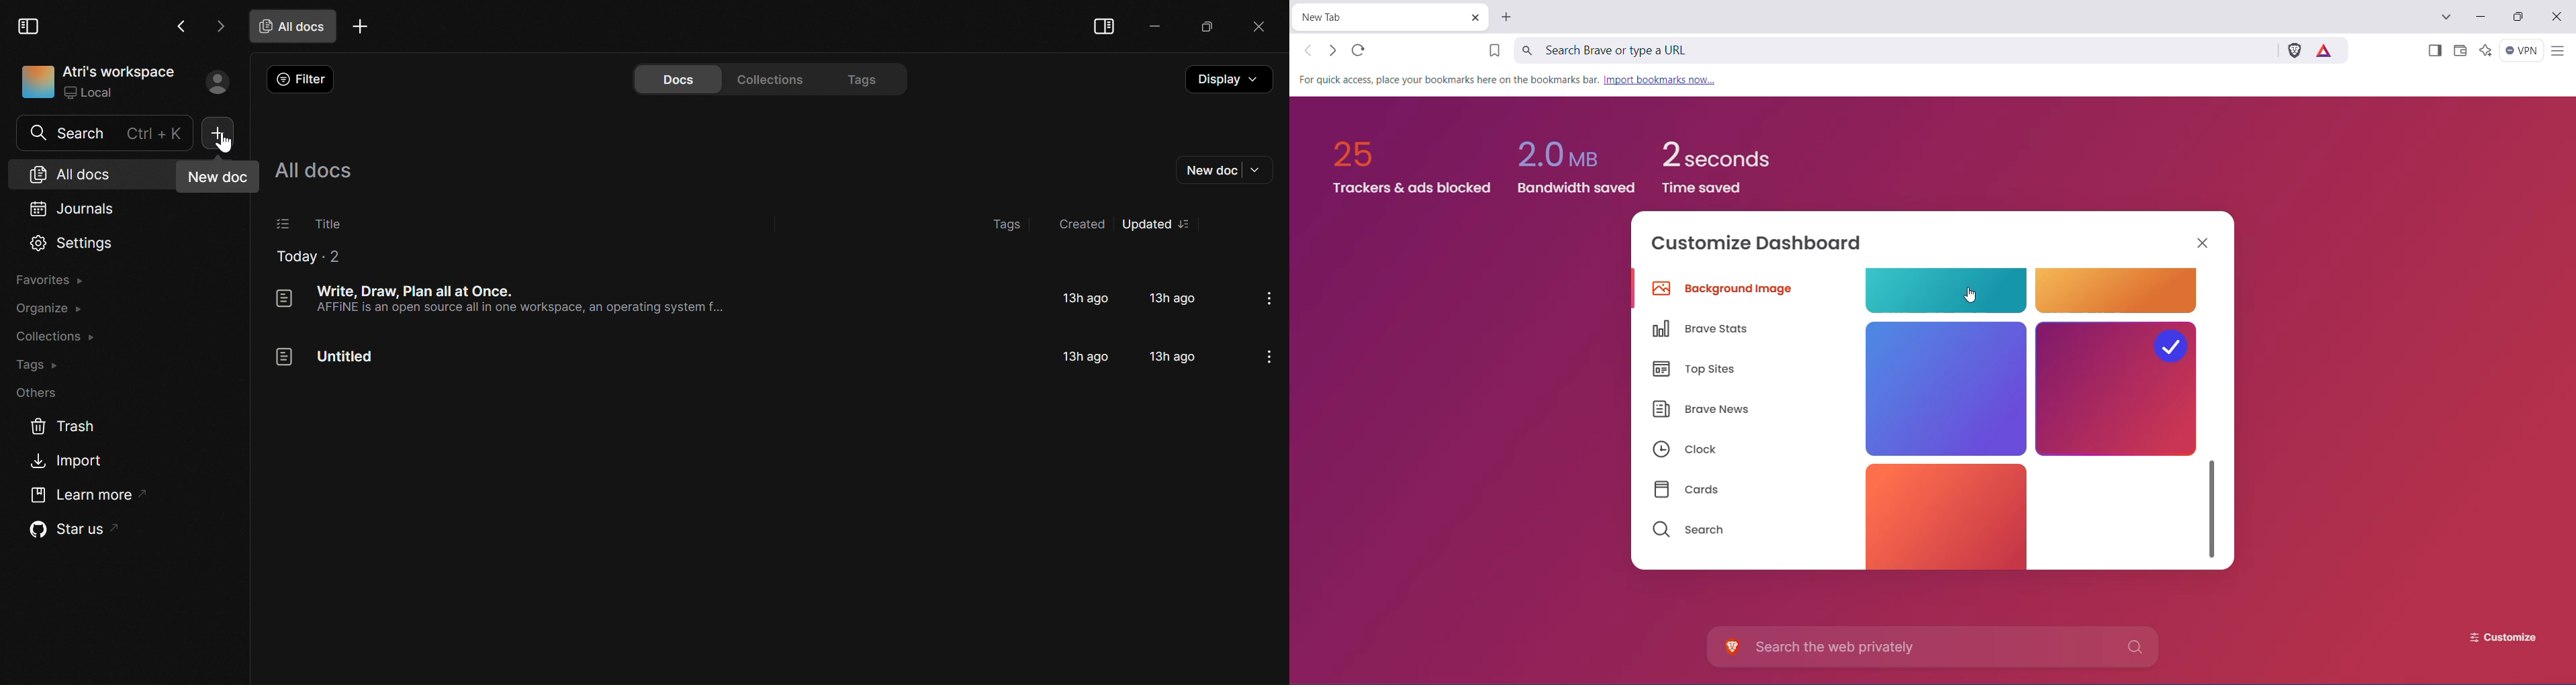 Image resolution: width=2576 pixels, height=700 pixels. I want to click on Import, so click(71, 461).